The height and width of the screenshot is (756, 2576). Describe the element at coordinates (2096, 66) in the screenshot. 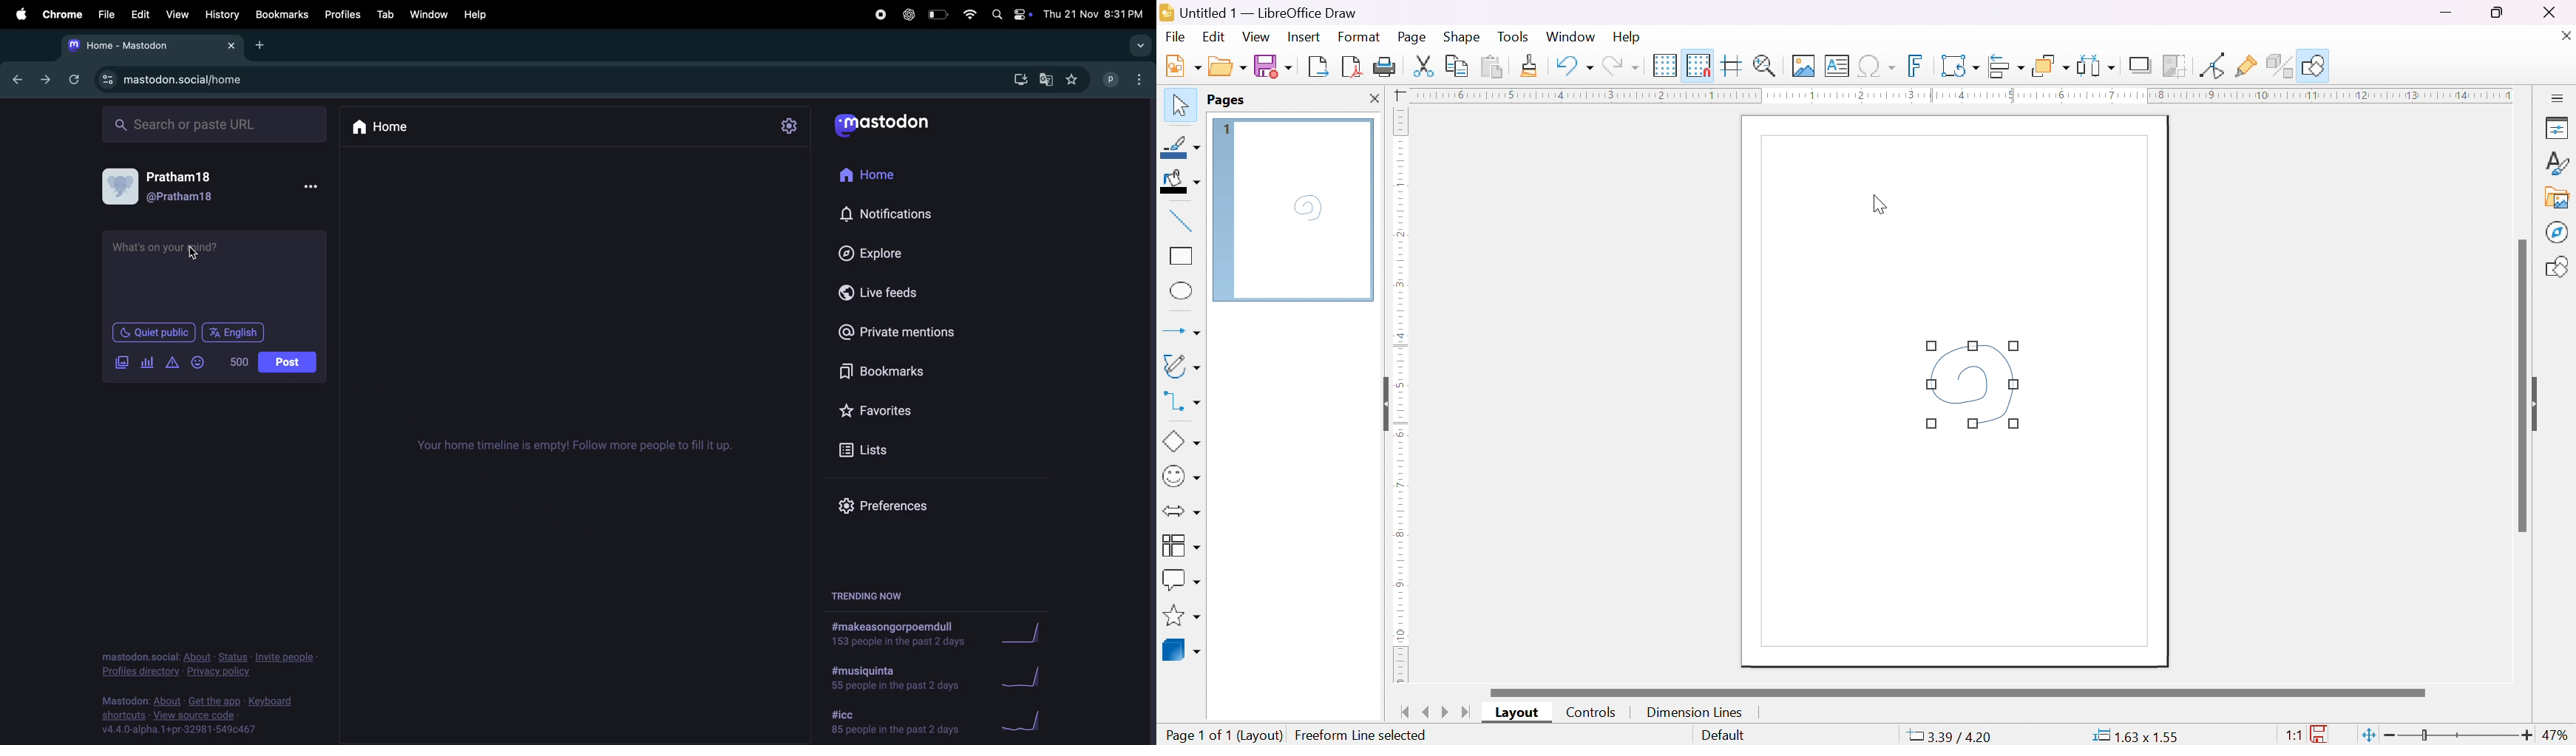

I see `select at least three objects to distribute` at that location.